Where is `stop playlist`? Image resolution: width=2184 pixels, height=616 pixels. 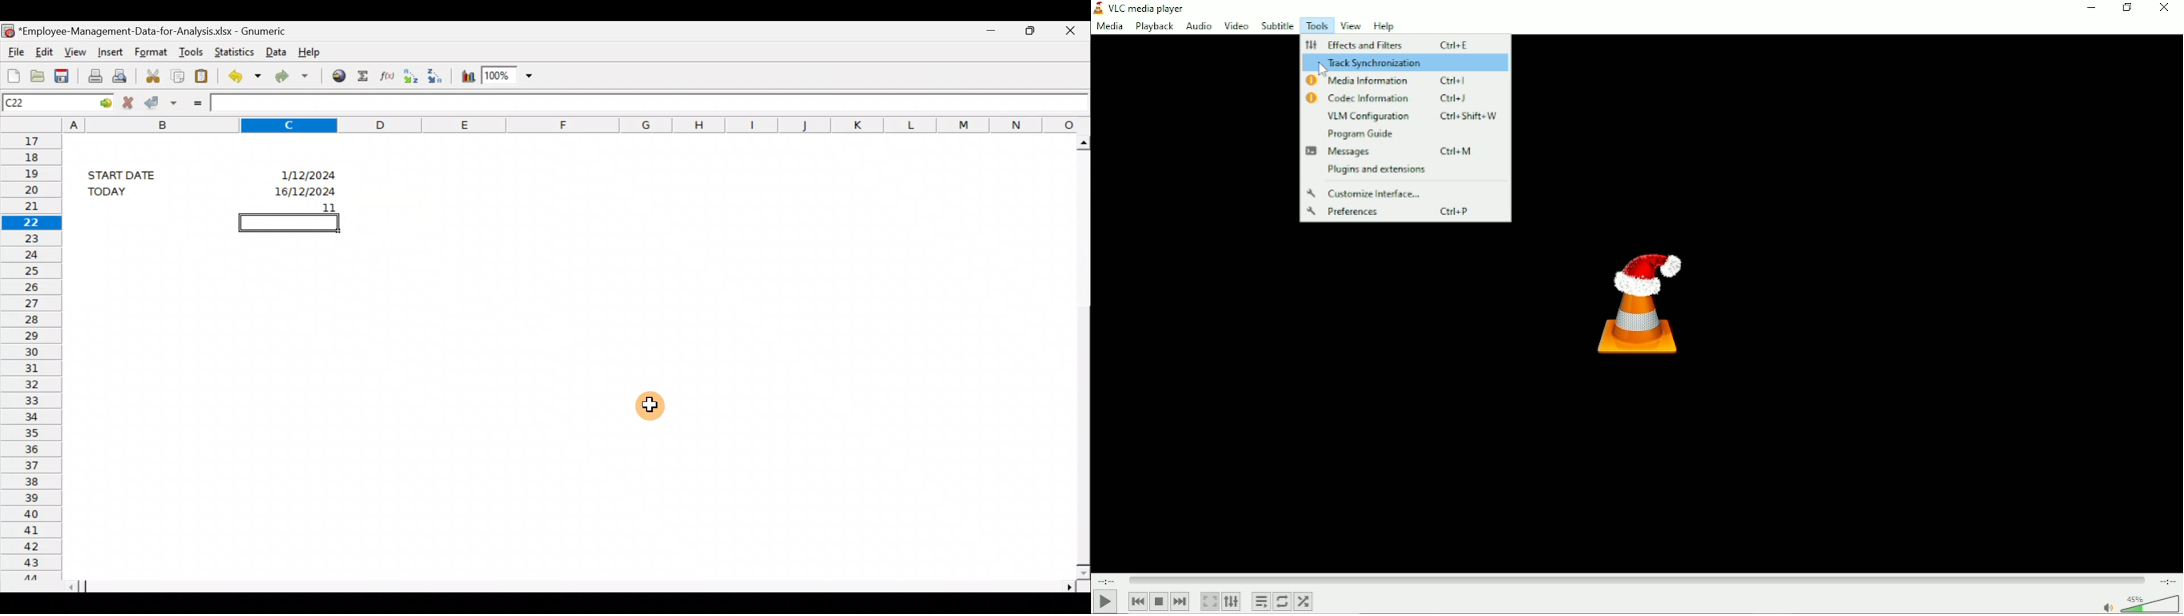
stop playlist is located at coordinates (1160, 601).